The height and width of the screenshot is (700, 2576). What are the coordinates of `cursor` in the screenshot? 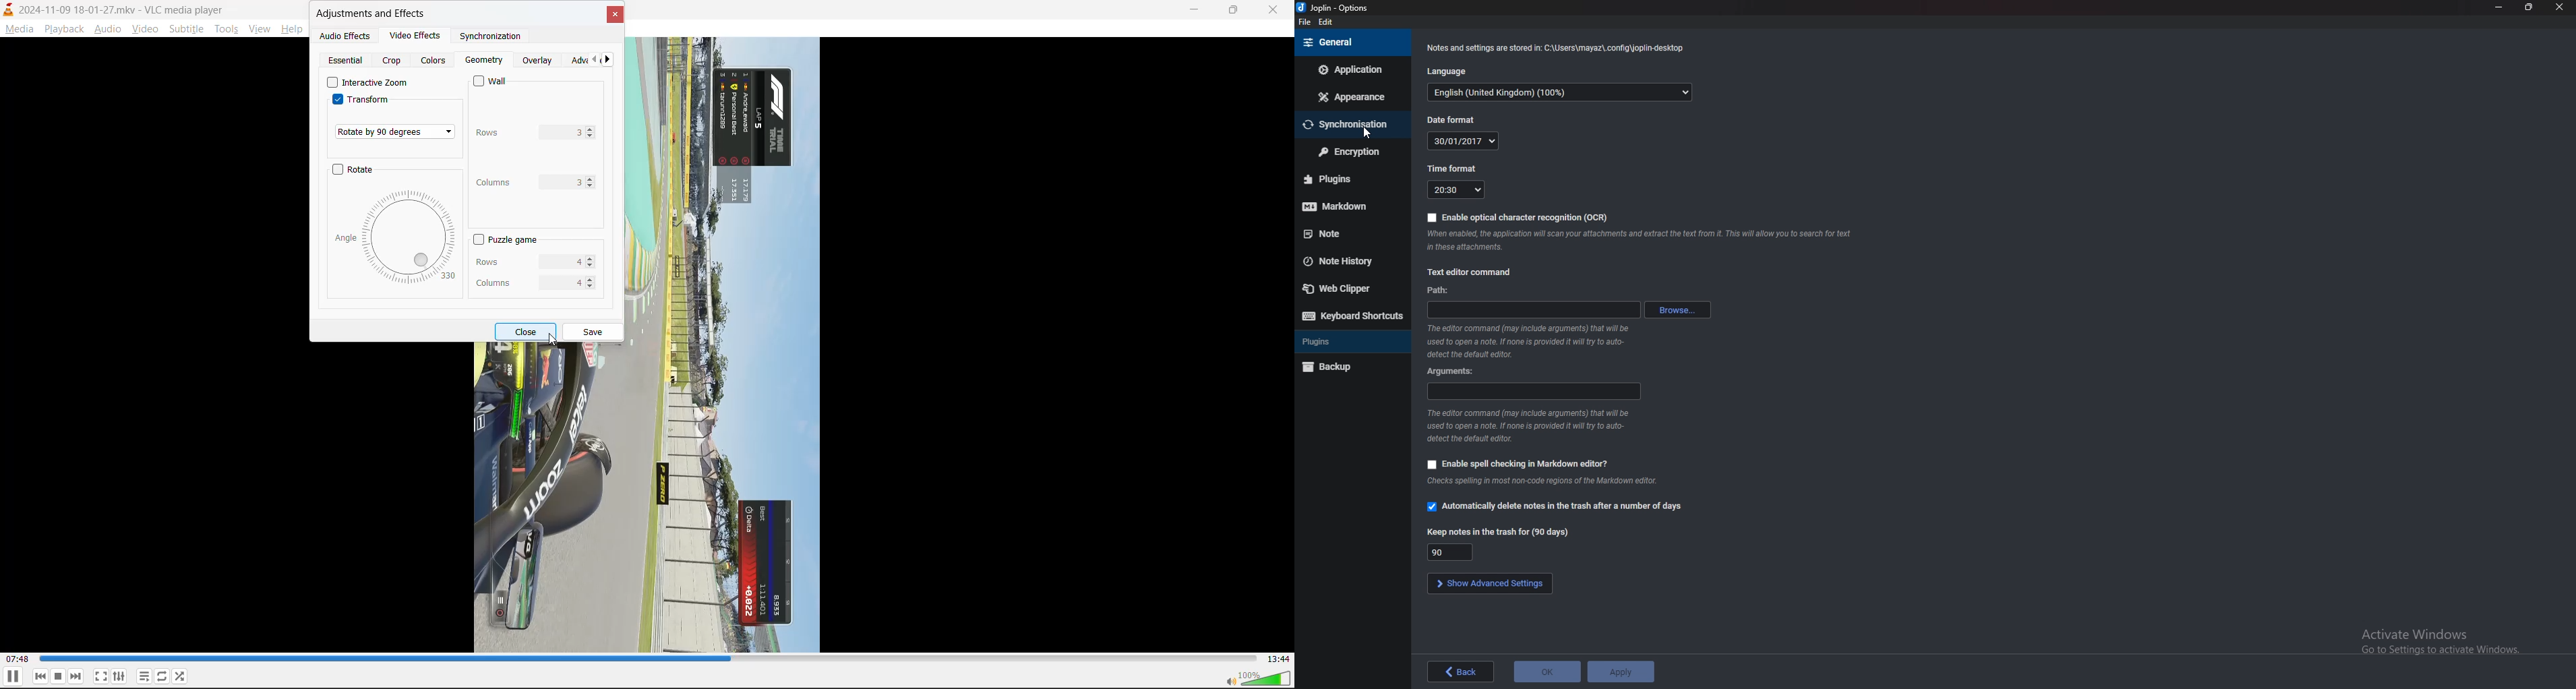 It's located at (1368, 132).